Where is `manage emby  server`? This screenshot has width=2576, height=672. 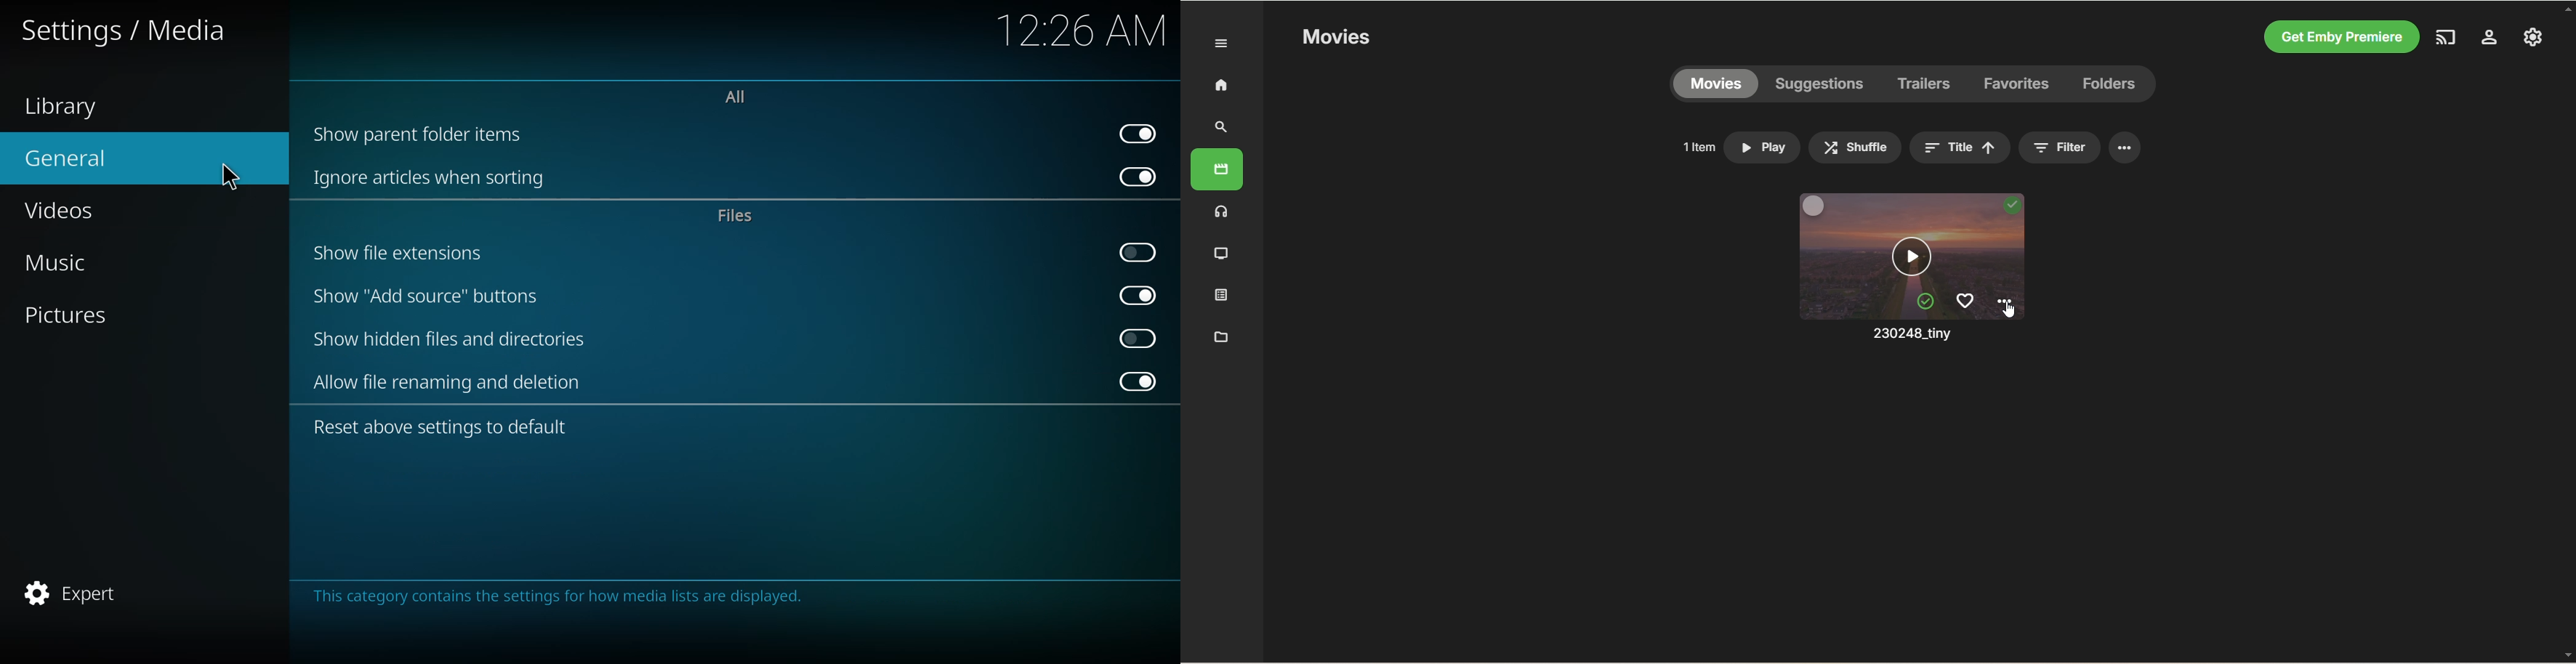 manage emby  server is located at coordinates (2533, 36).